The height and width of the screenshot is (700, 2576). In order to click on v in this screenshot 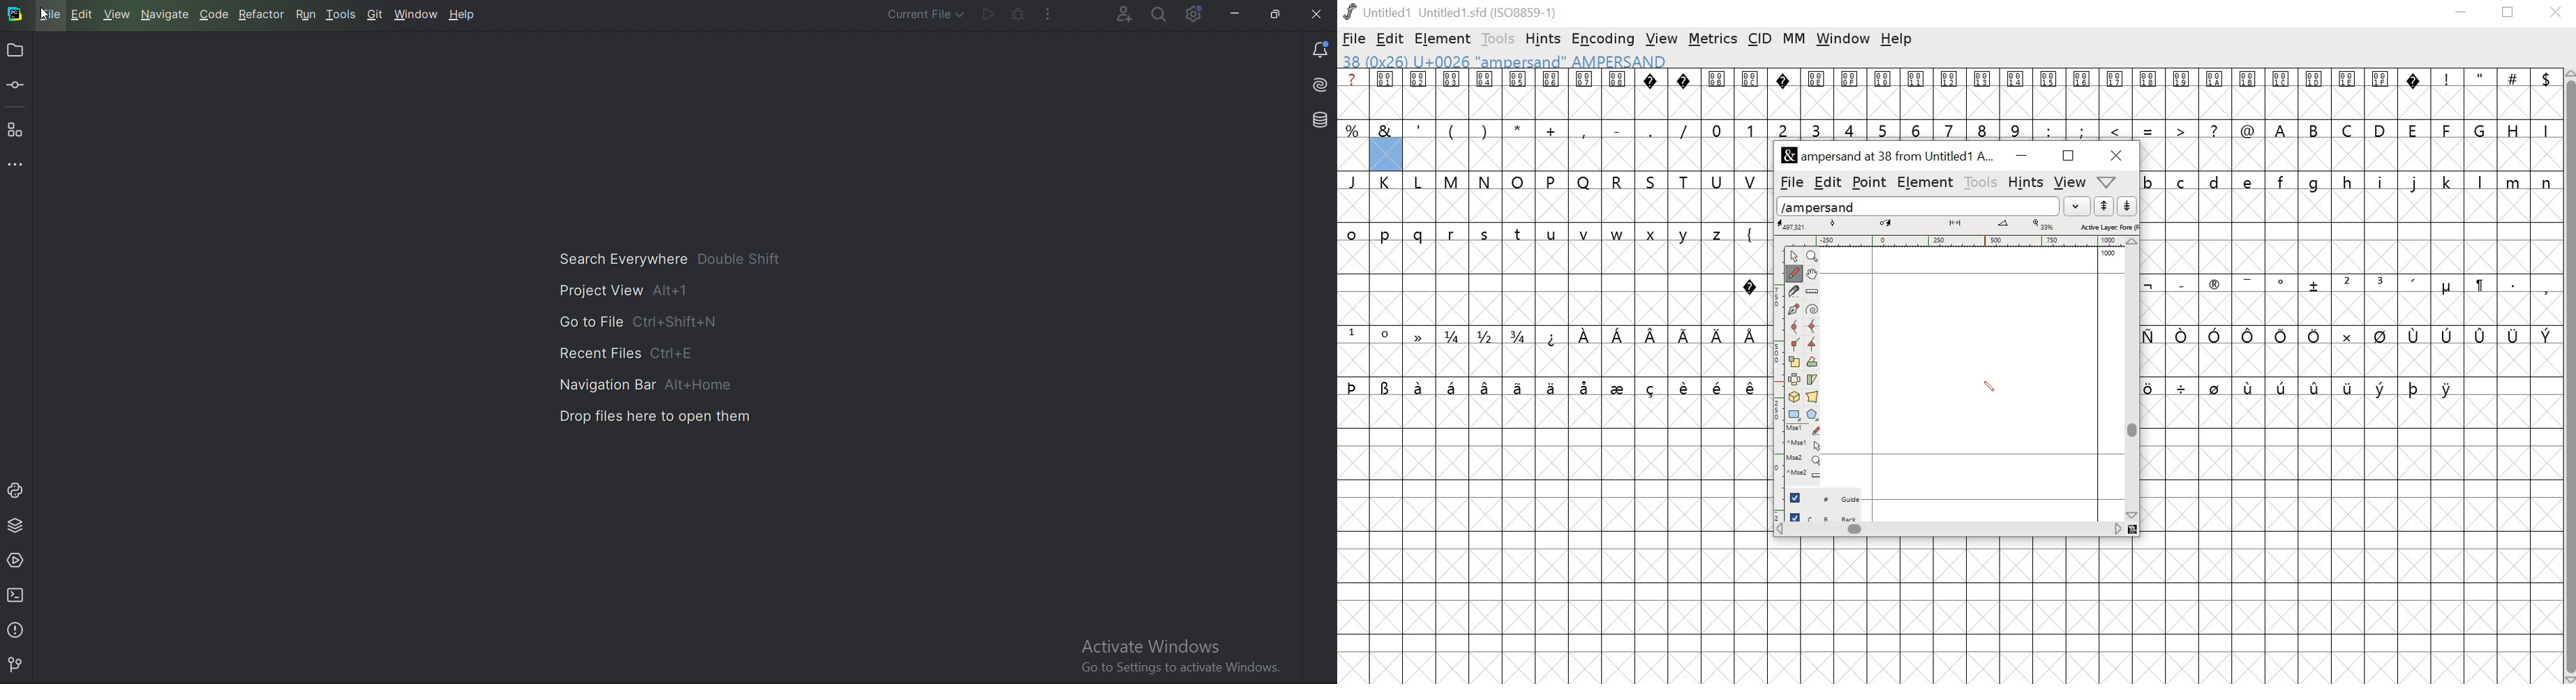, I will do `click(1584, 235)`.